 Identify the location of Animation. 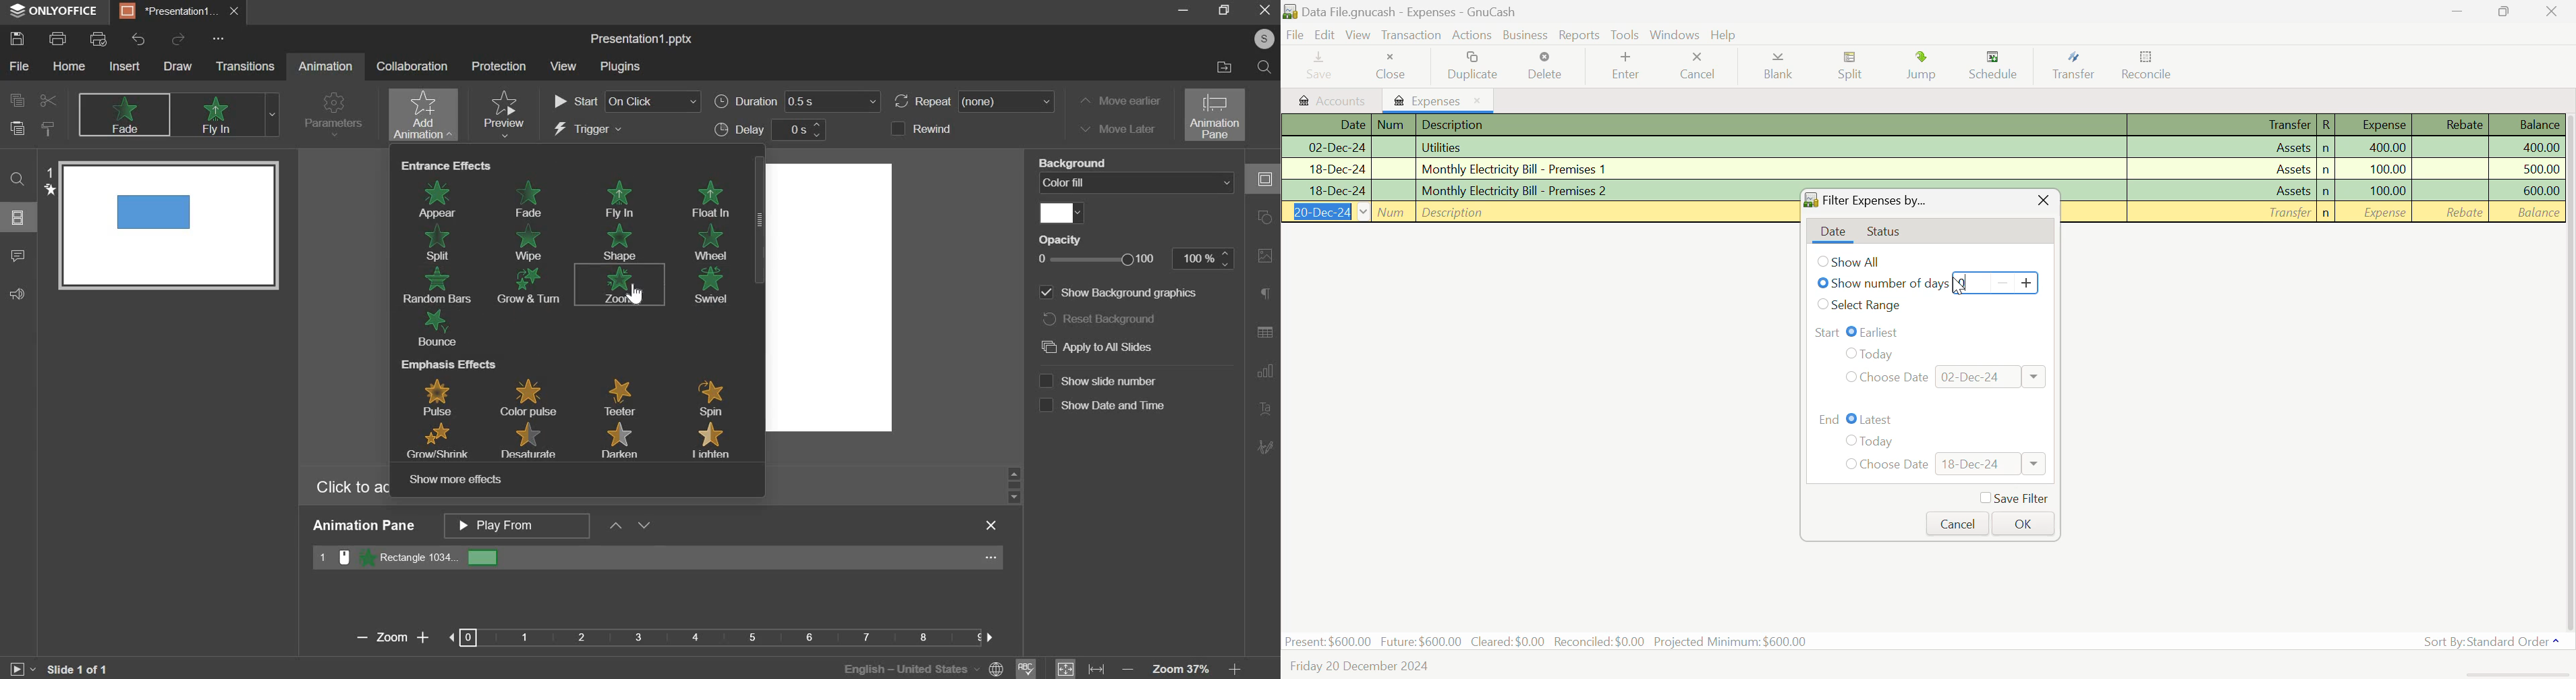
(327, 68).